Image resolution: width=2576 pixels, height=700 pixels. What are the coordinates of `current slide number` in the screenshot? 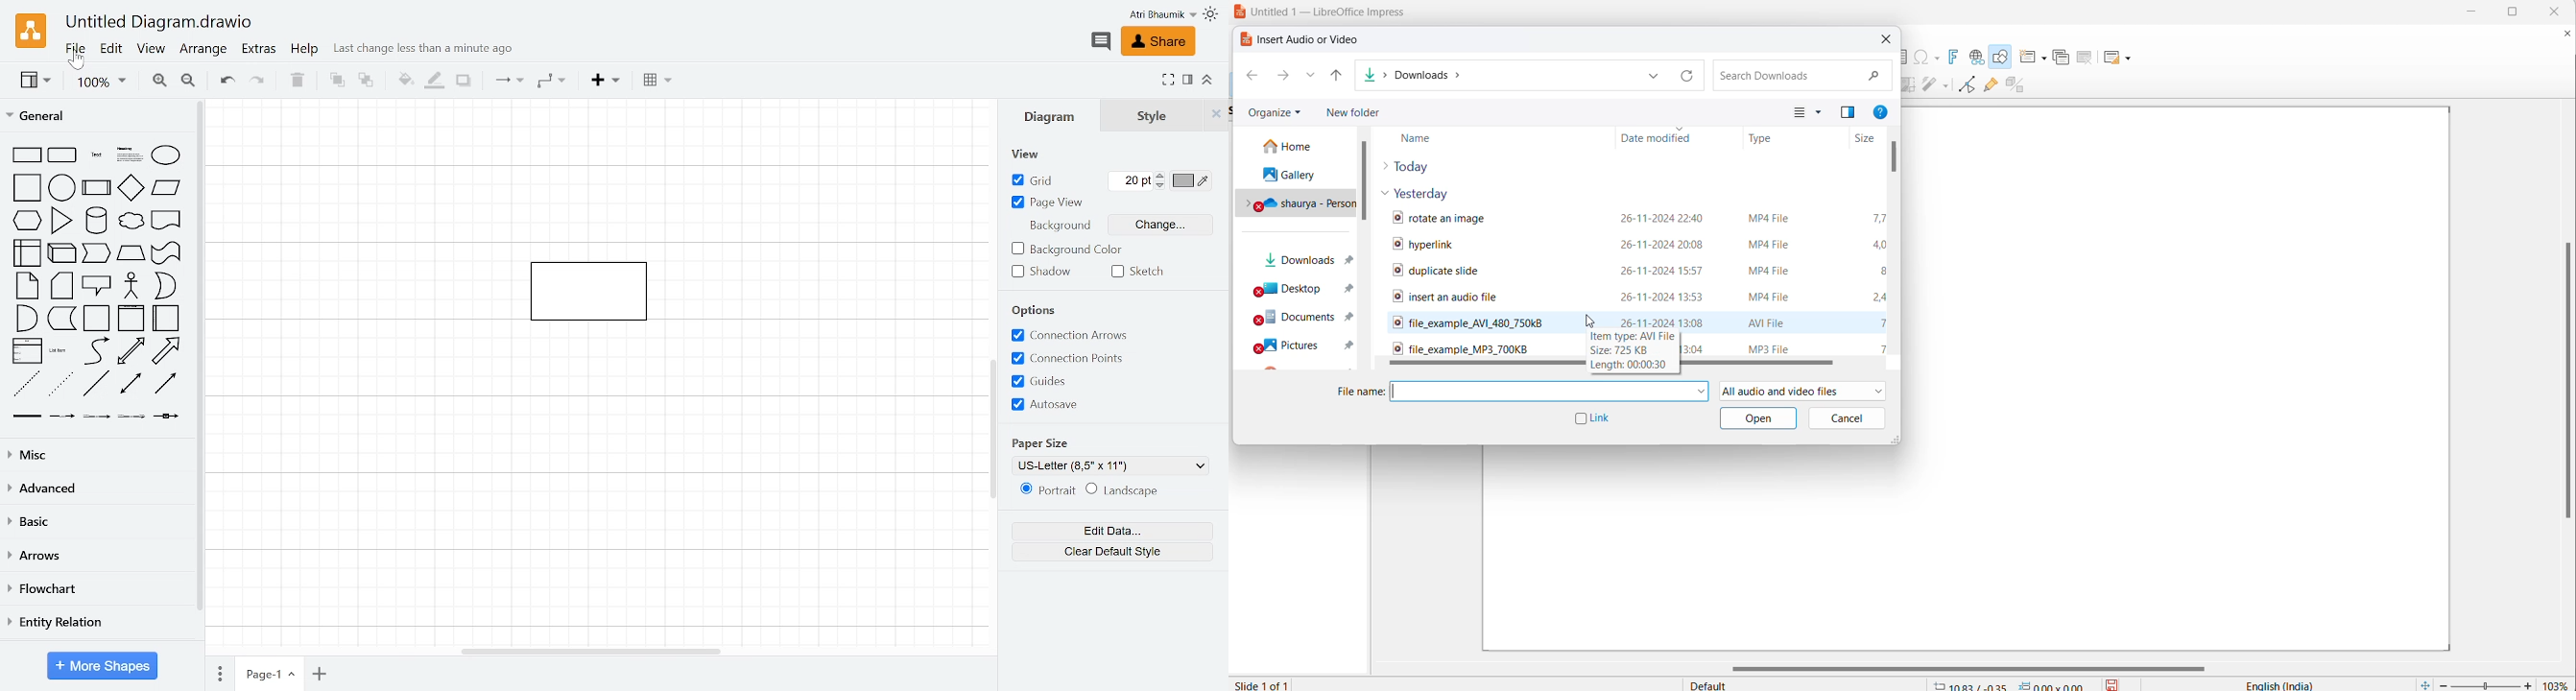 It's located at (1264, 683).